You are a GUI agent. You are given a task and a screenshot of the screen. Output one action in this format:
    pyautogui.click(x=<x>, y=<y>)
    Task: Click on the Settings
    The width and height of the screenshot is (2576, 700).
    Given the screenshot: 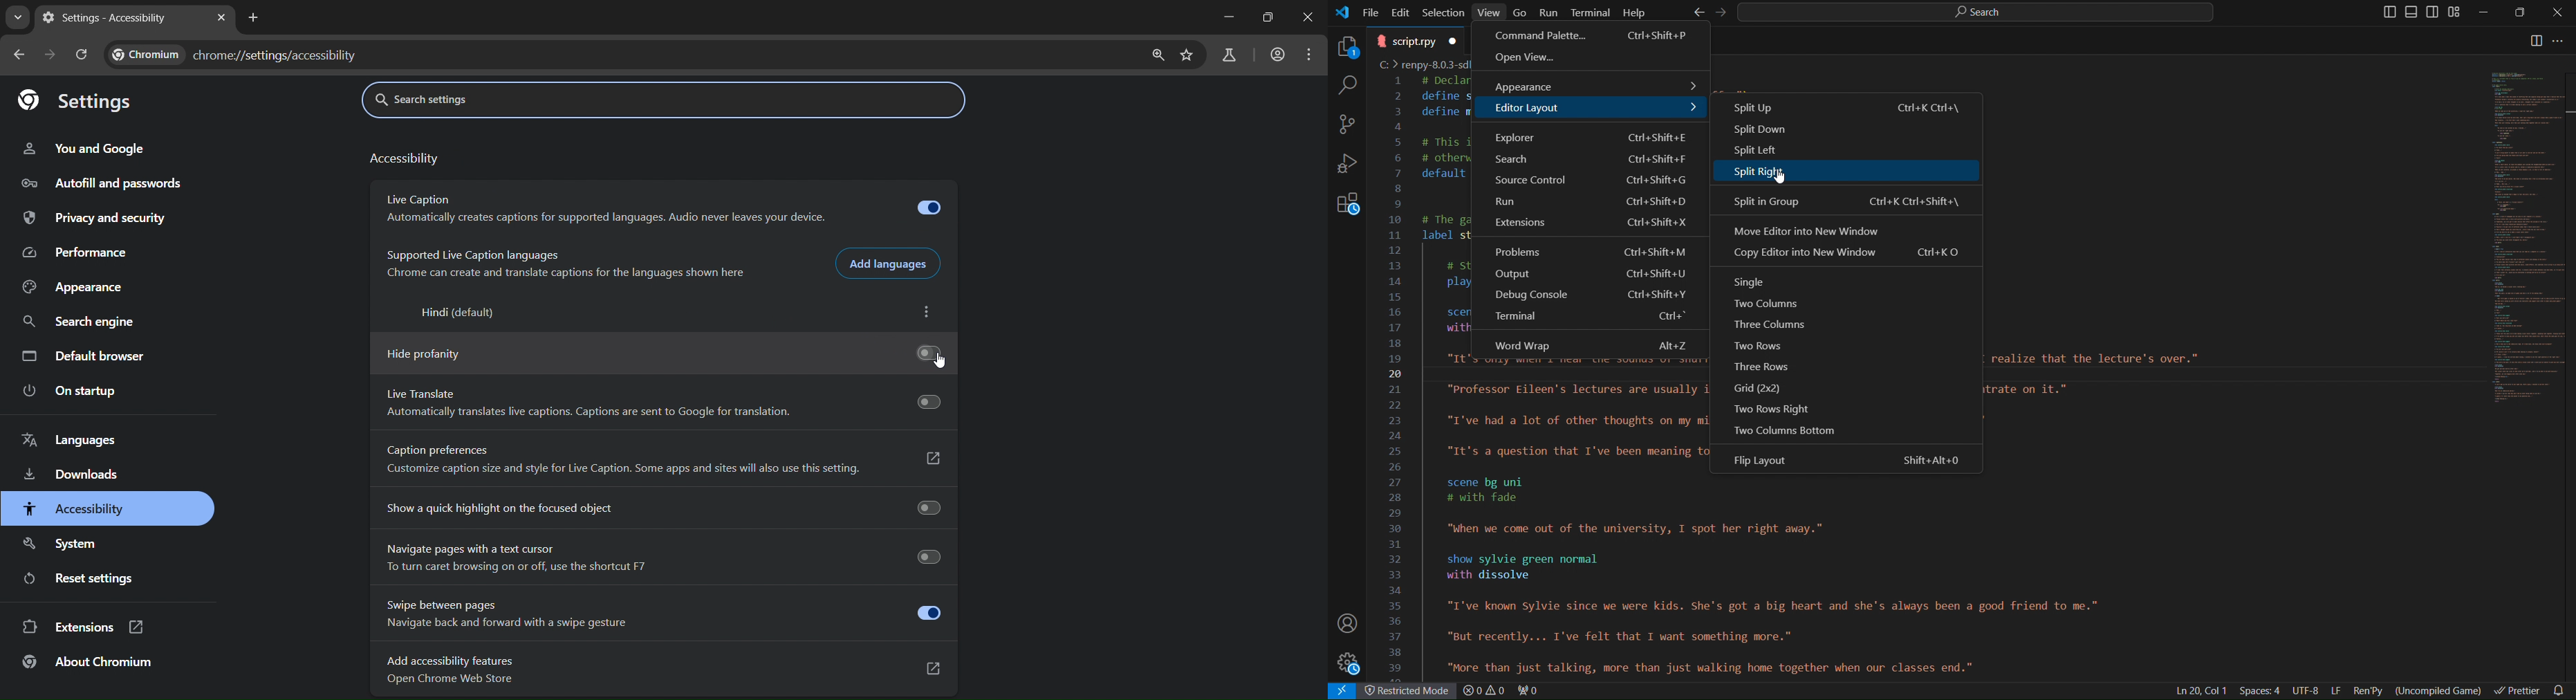 What is the action you would take?
    pyautogui.click(x=1351, y=664)
    